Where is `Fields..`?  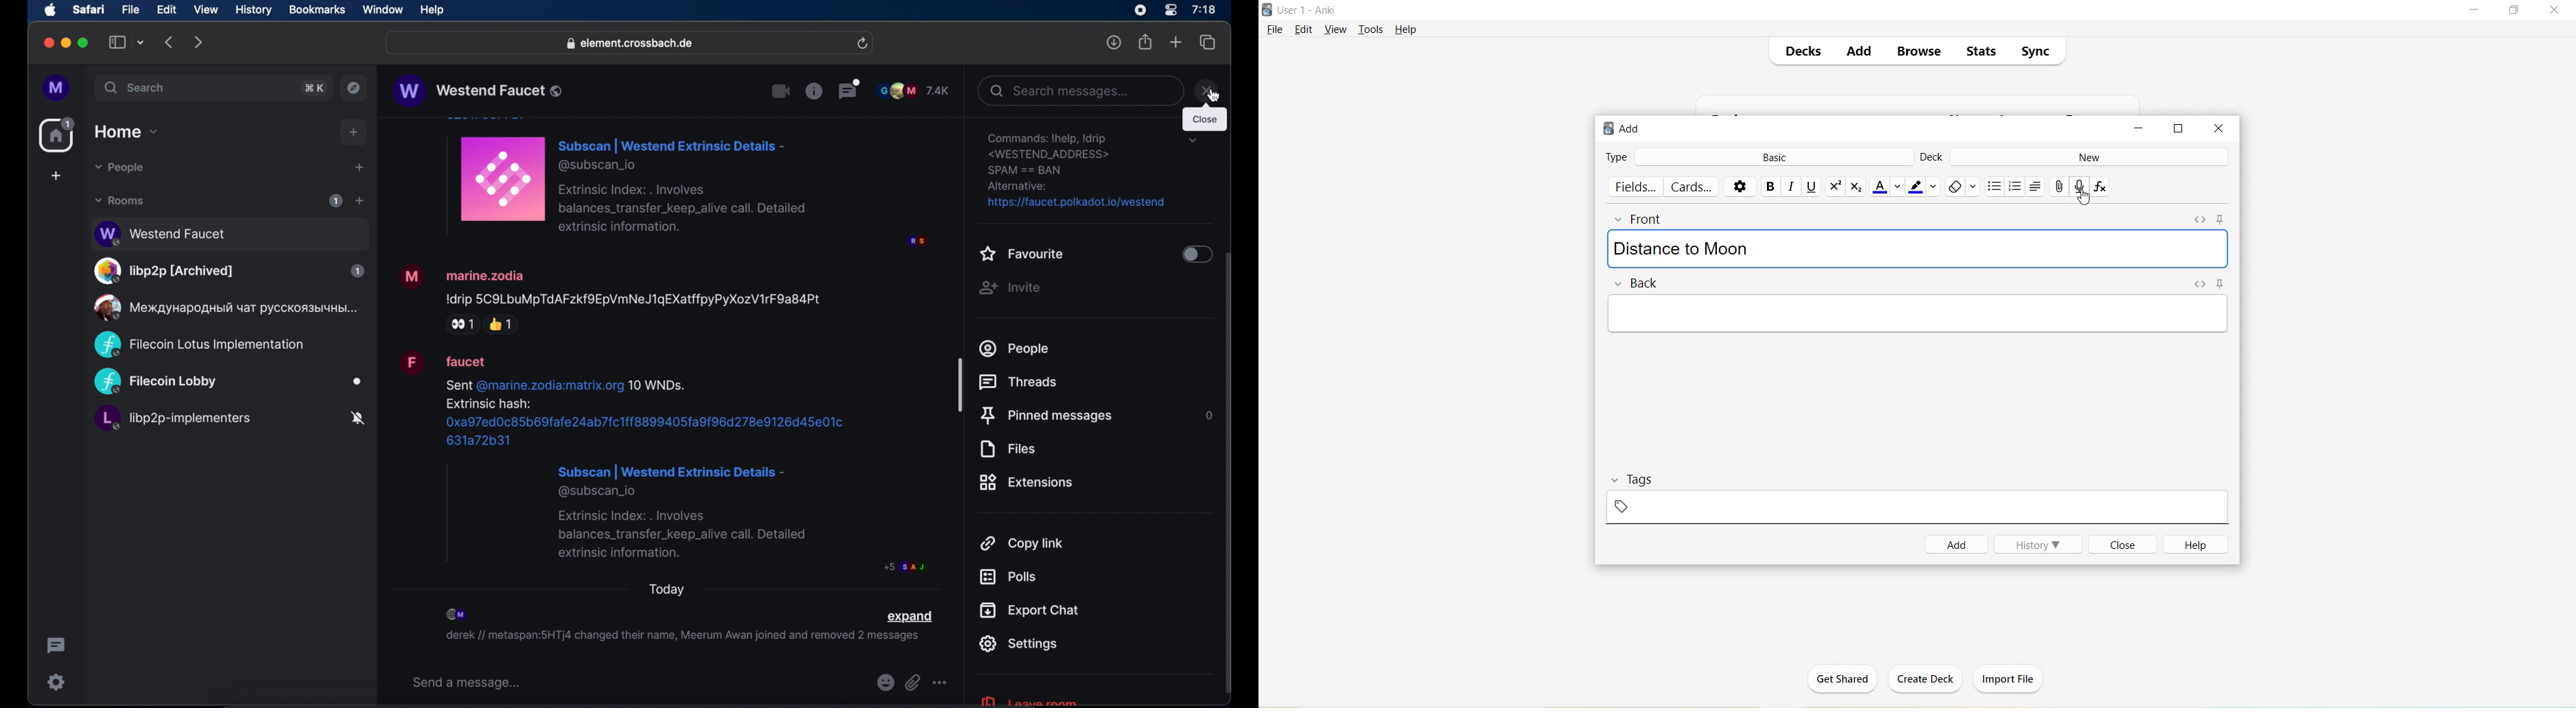
Fields.. is located at coordinates (1636, 187).